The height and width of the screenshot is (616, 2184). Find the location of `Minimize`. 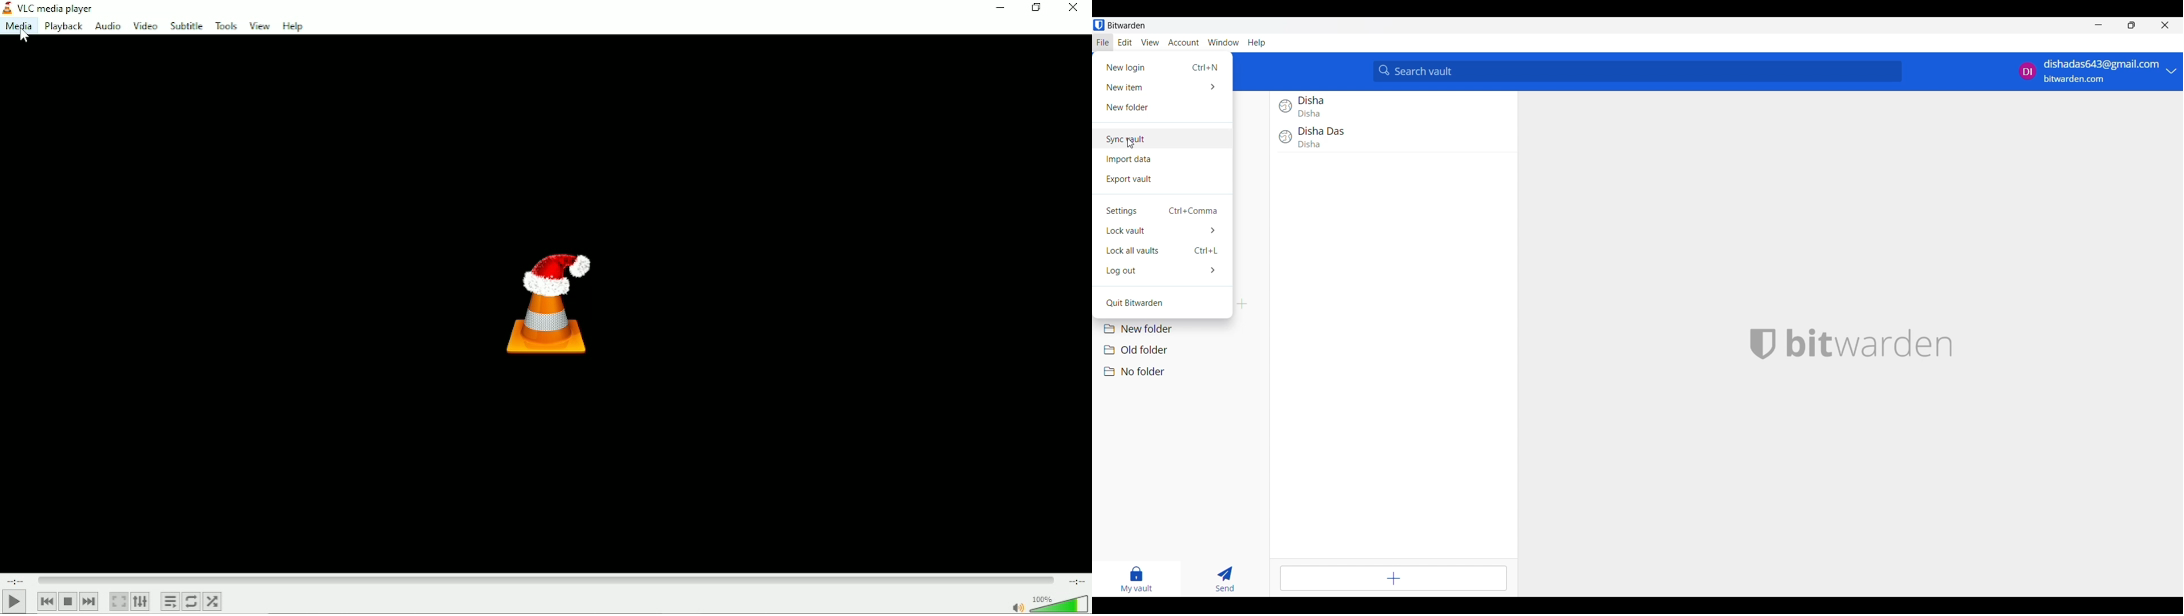

Minimize is located at coordinates (2099, 25).